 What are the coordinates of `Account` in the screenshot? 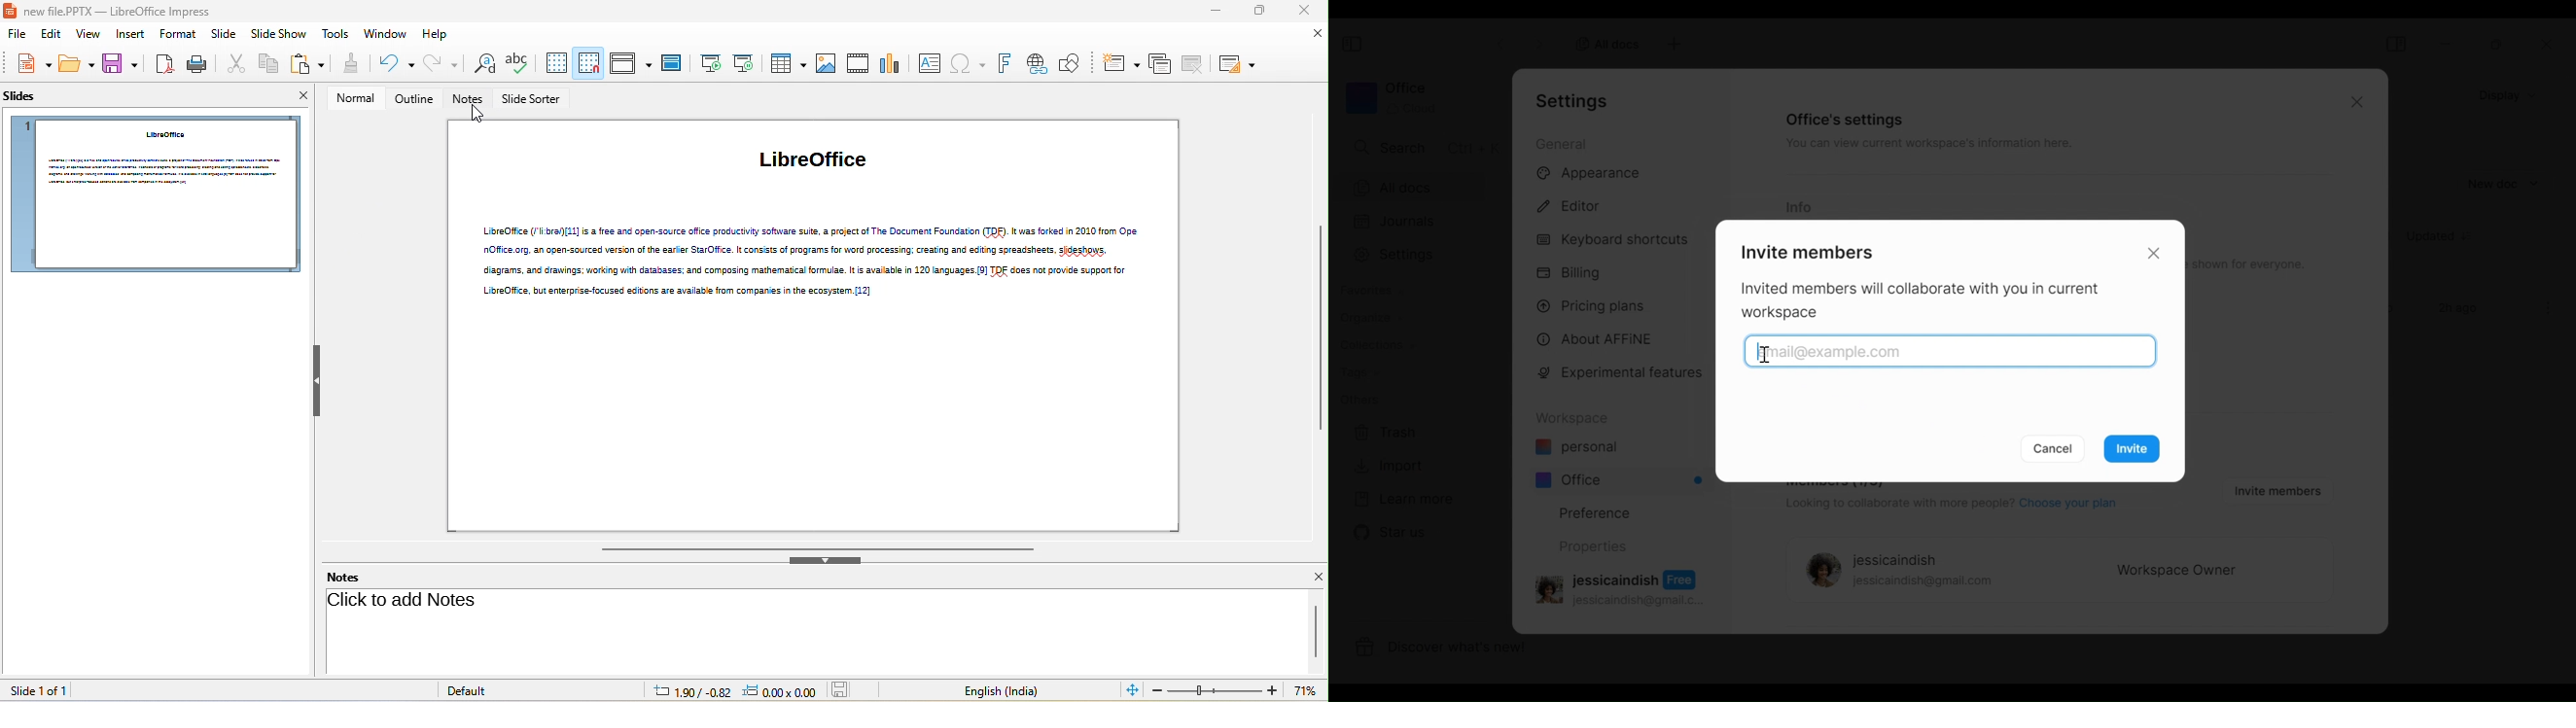 It's located at (1623, 587).